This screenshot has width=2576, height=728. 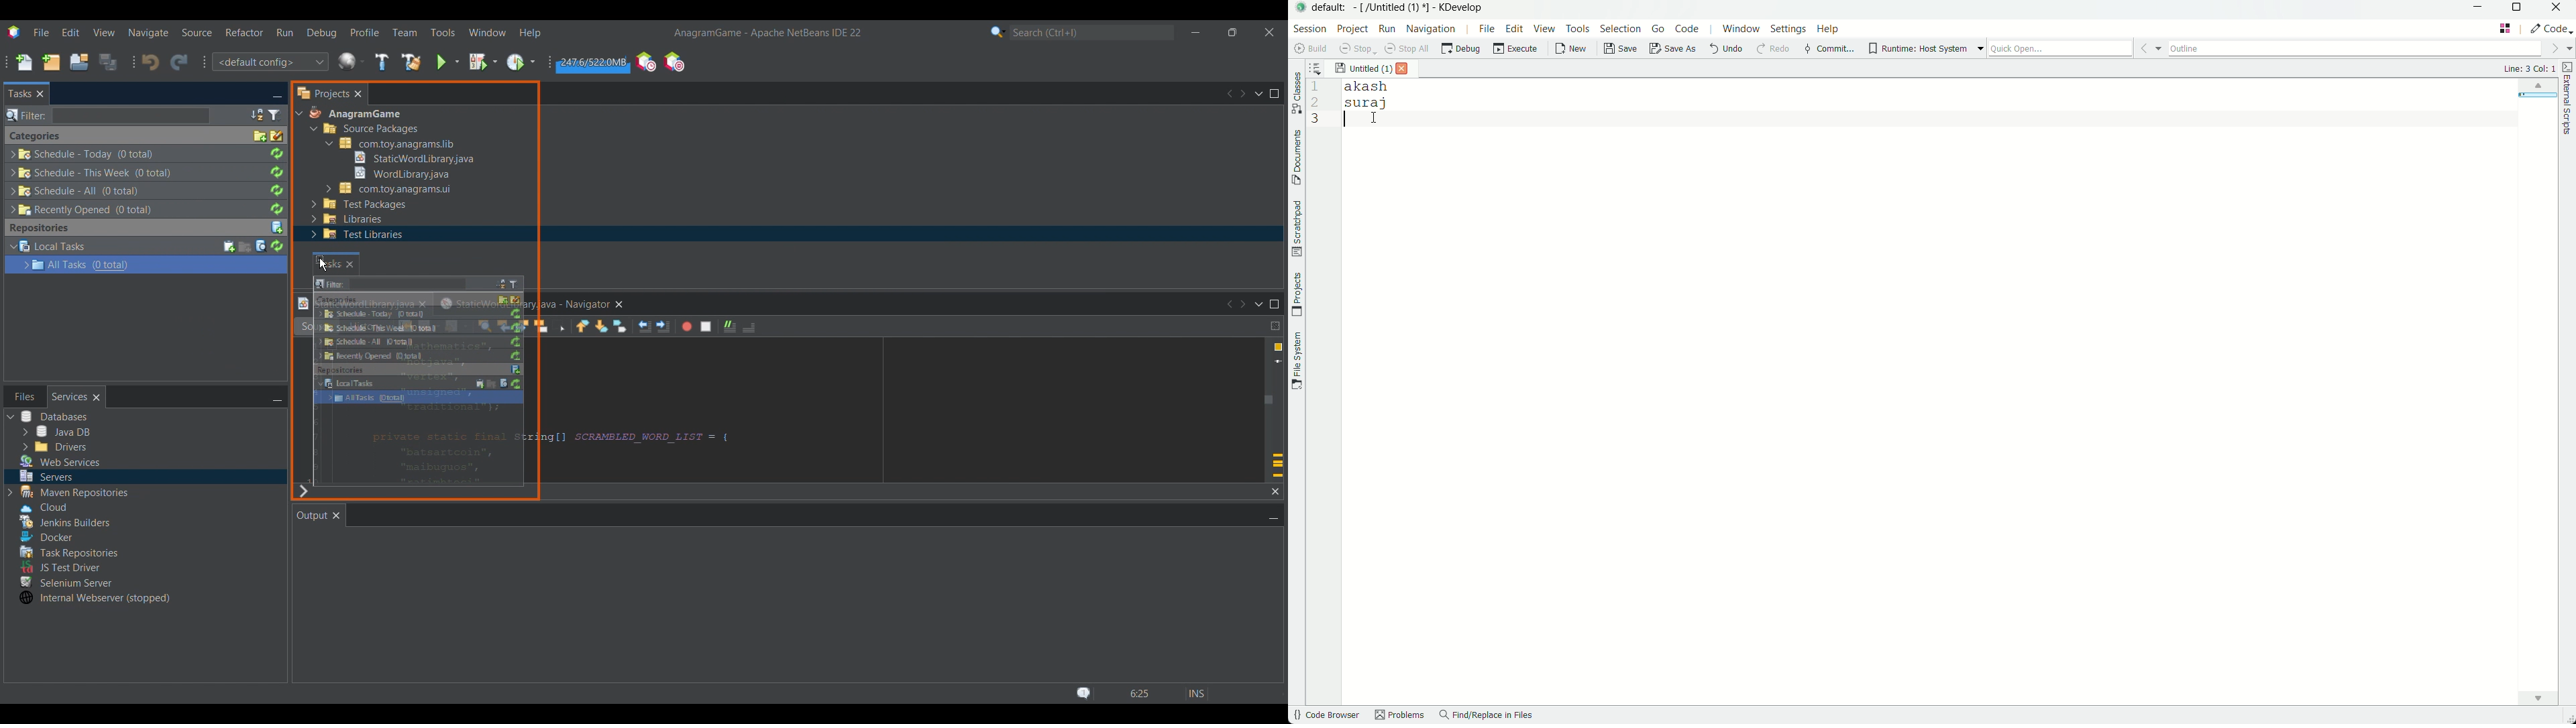 I want to click on Section title, so click(x=39, y=228).